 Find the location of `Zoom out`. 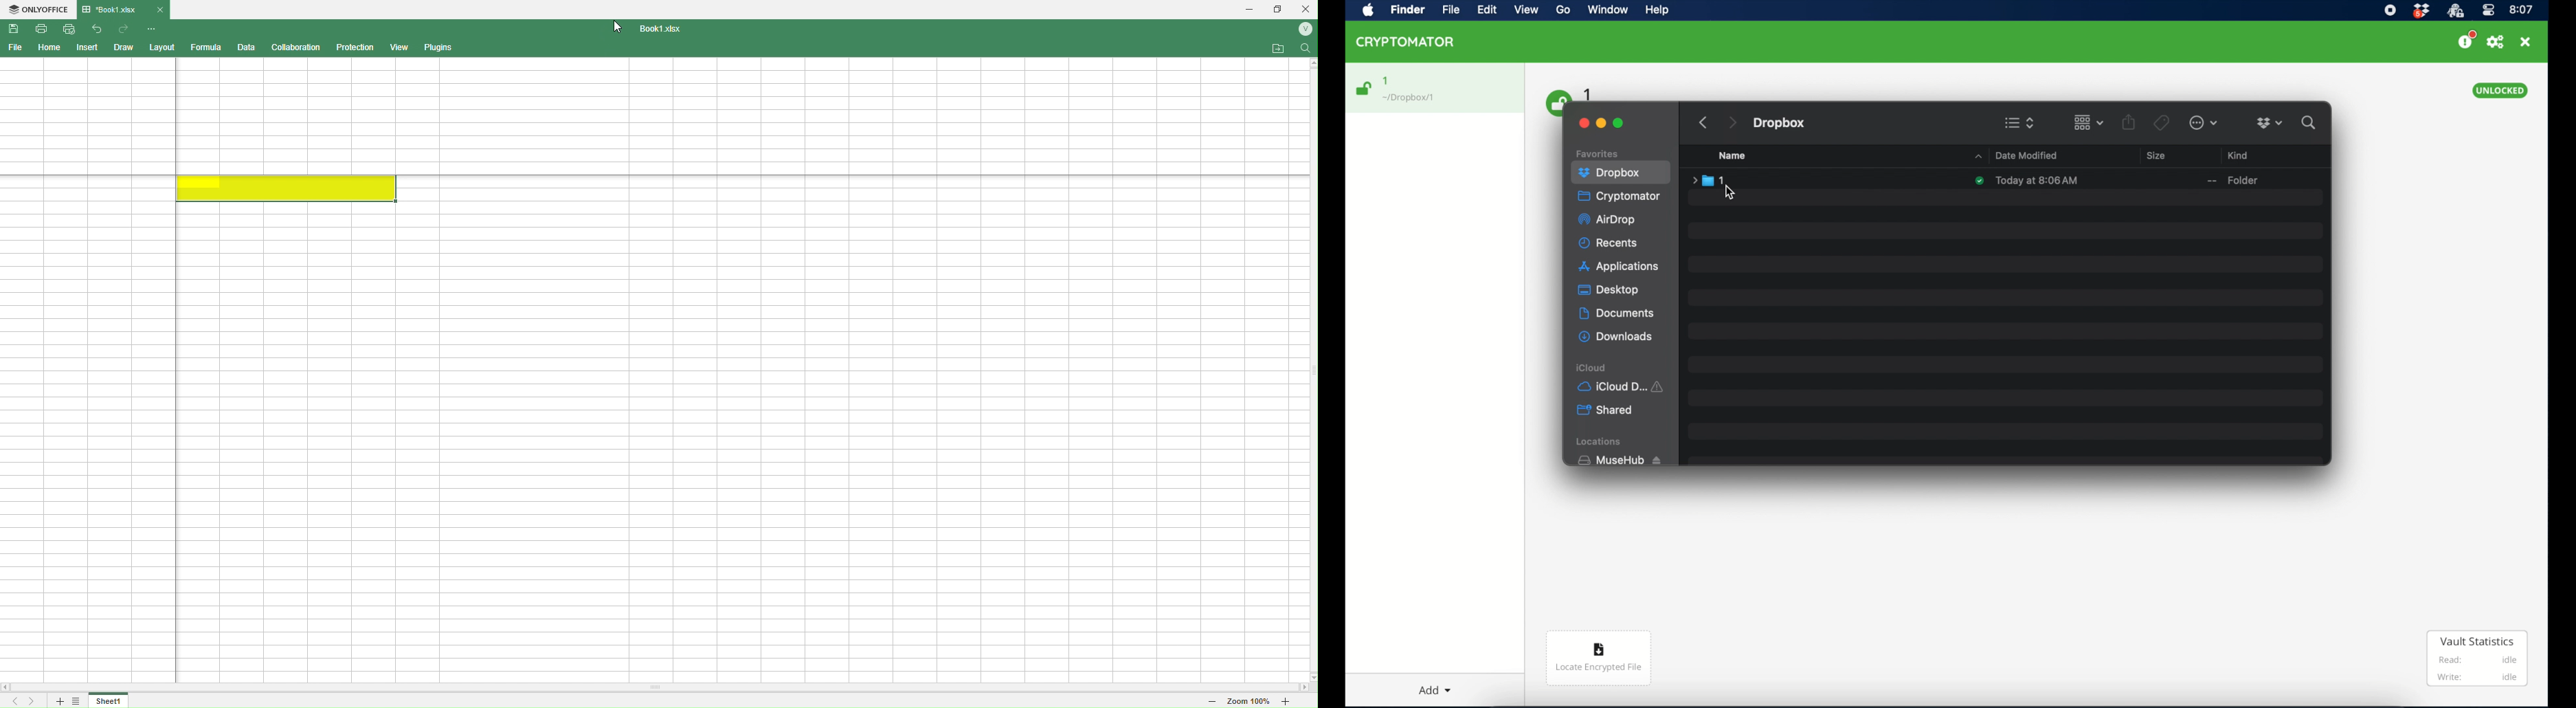

Zoom out is located at coordinates (1207, 702).